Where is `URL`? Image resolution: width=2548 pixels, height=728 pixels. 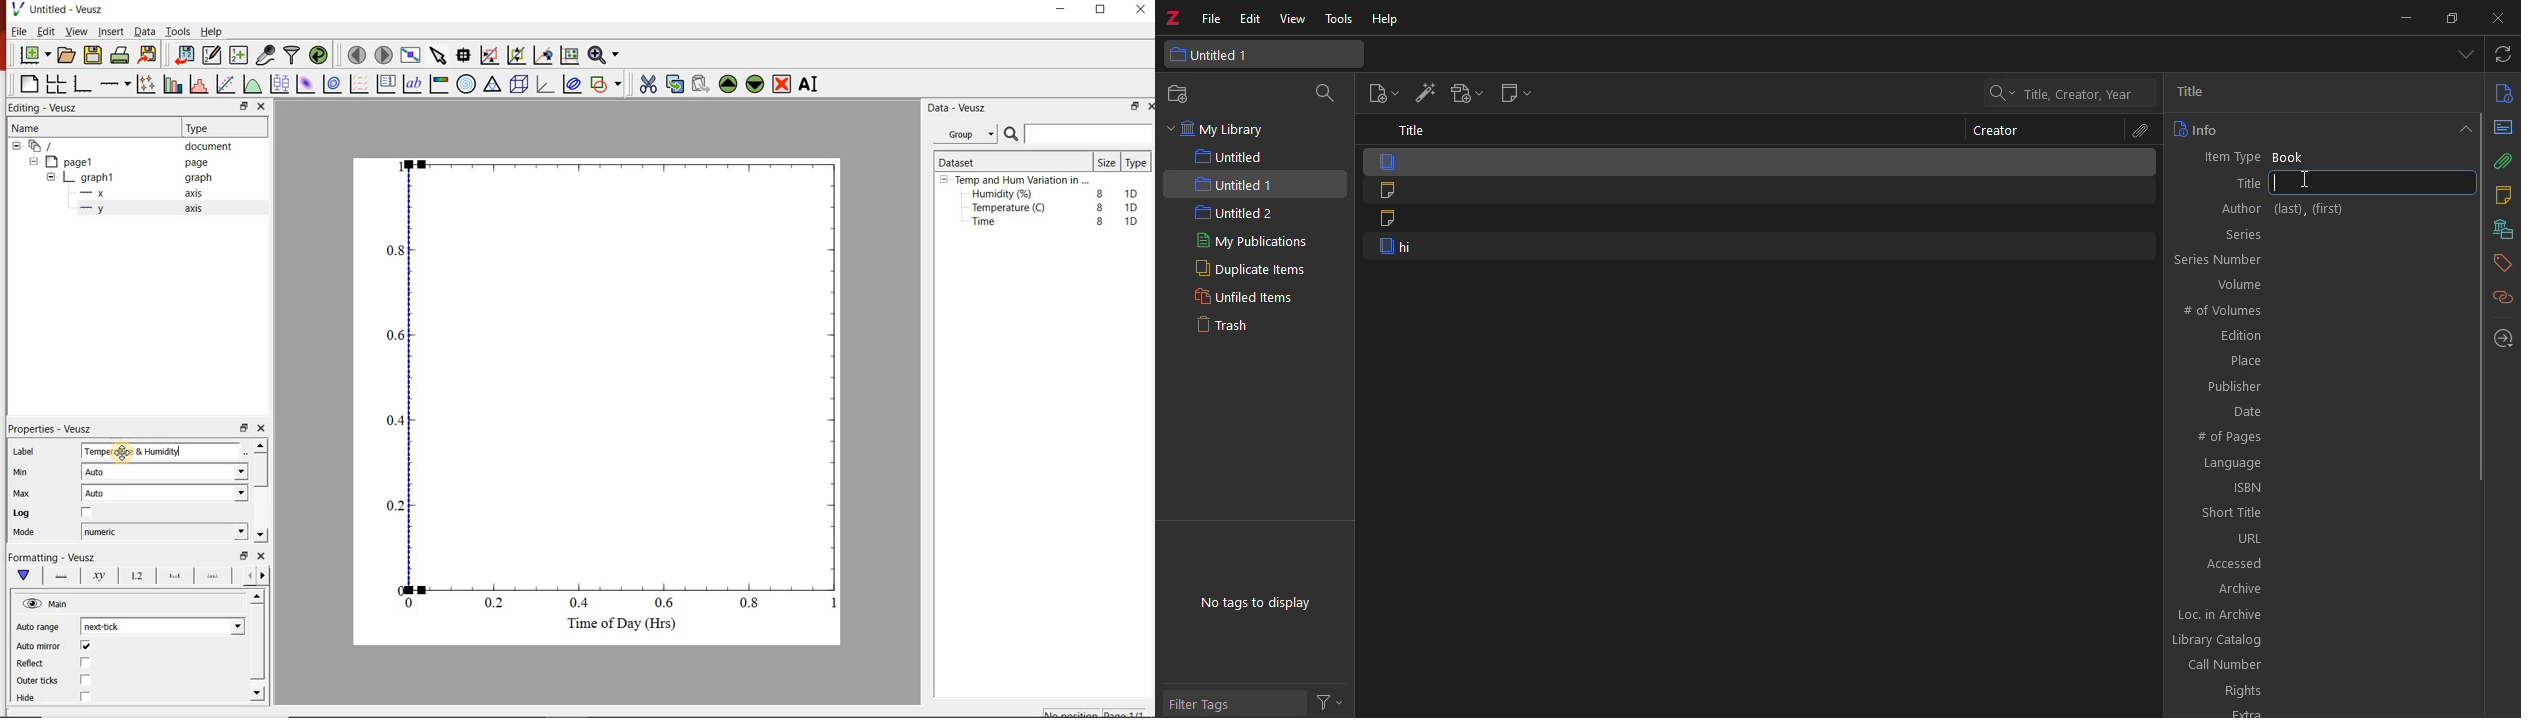
URL is located at coordinates (2320, 538).